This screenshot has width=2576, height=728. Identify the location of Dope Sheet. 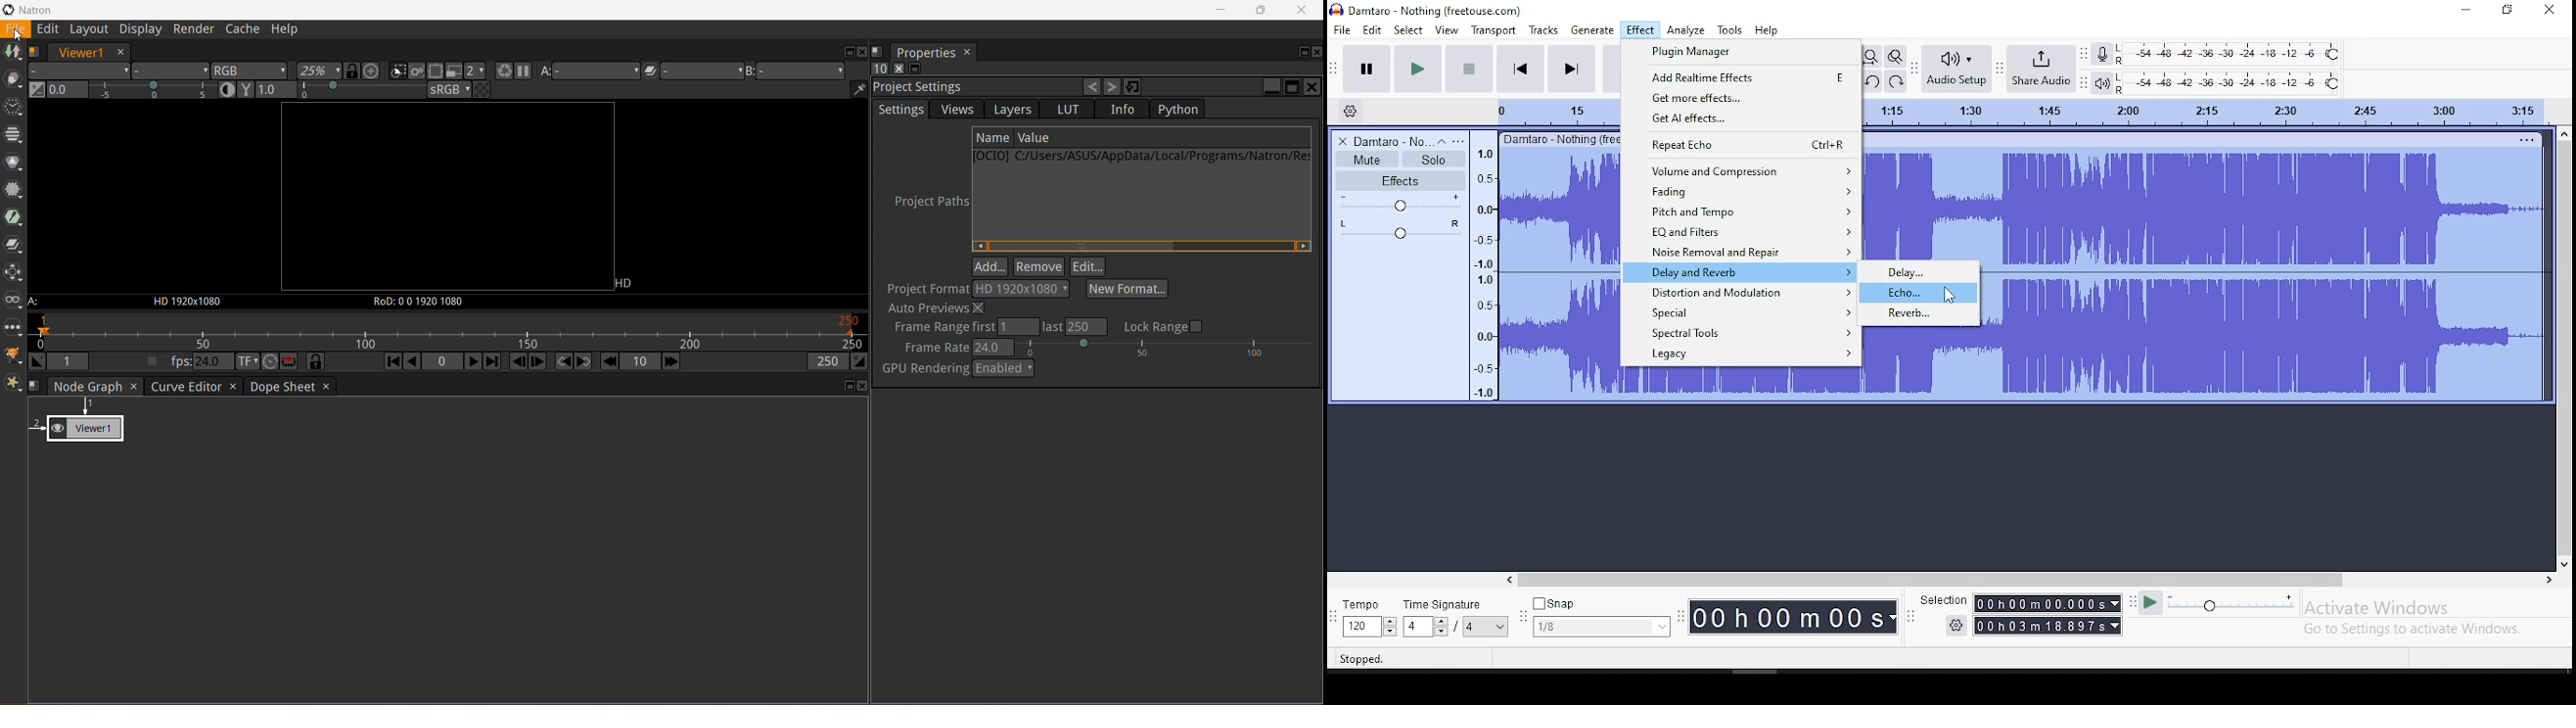
(282, 388).